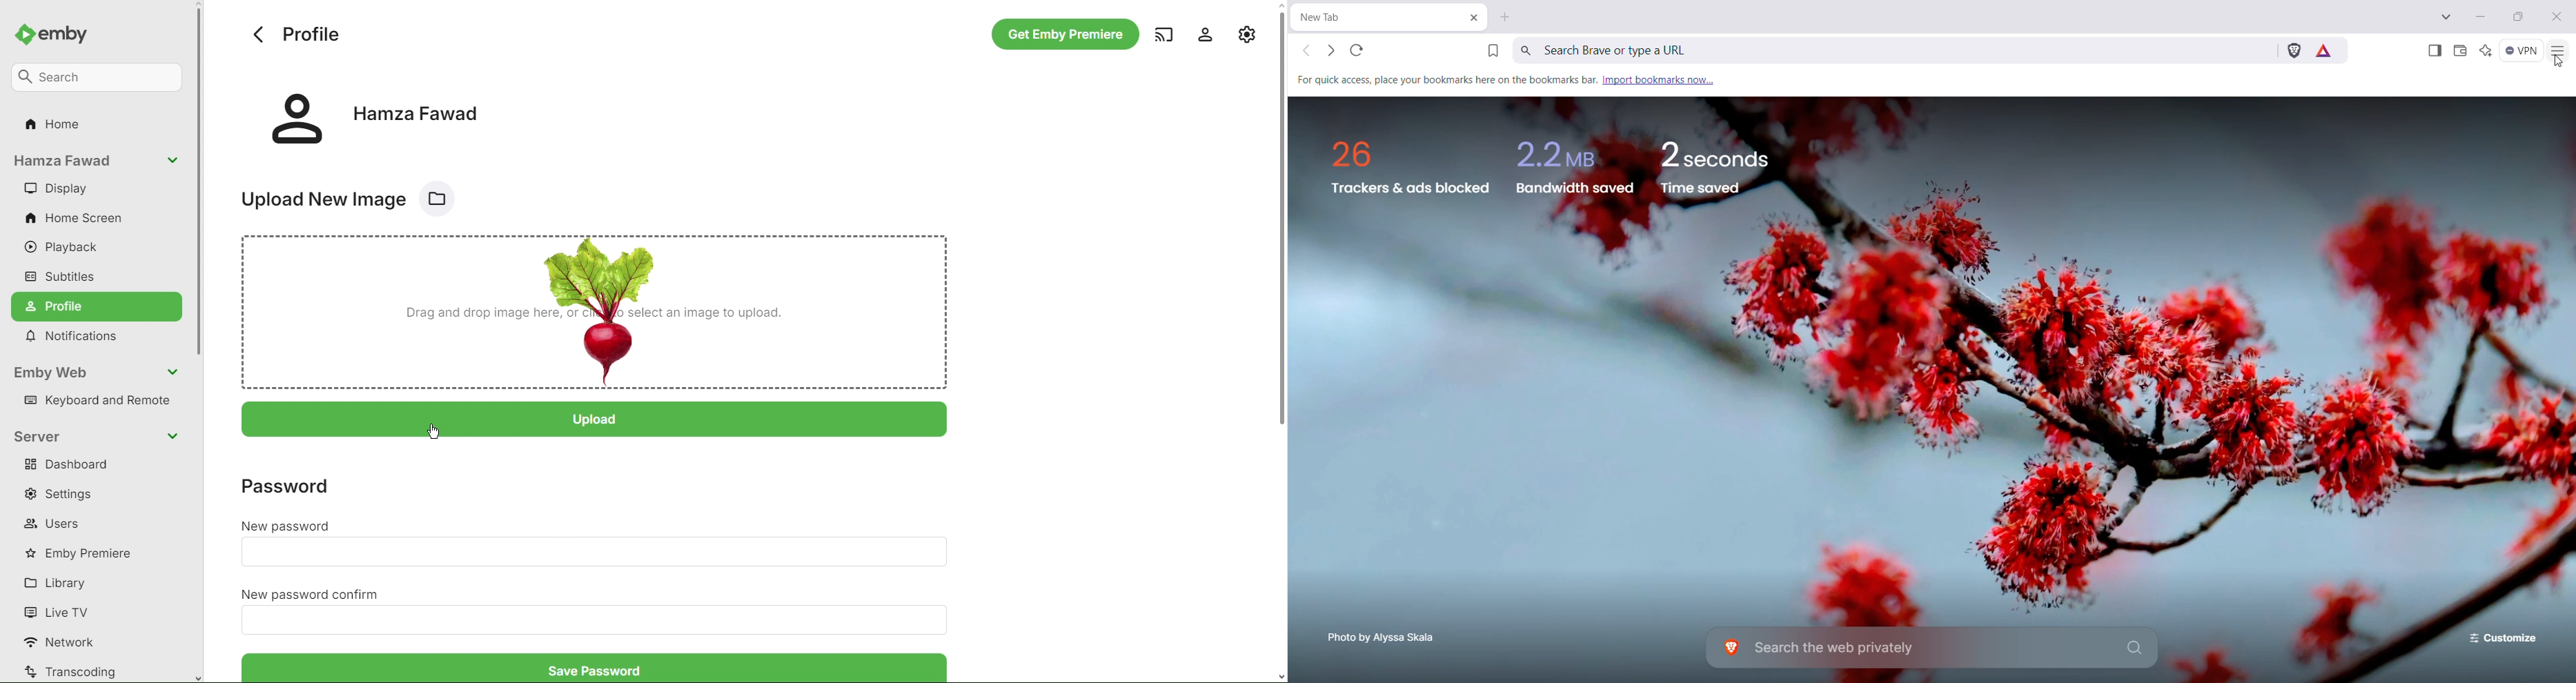 The image size is (2576, 700). What do you see at coordinates (70, 466) in the screenshot?
I see `Dashboard` at bounding box center [70, 466].